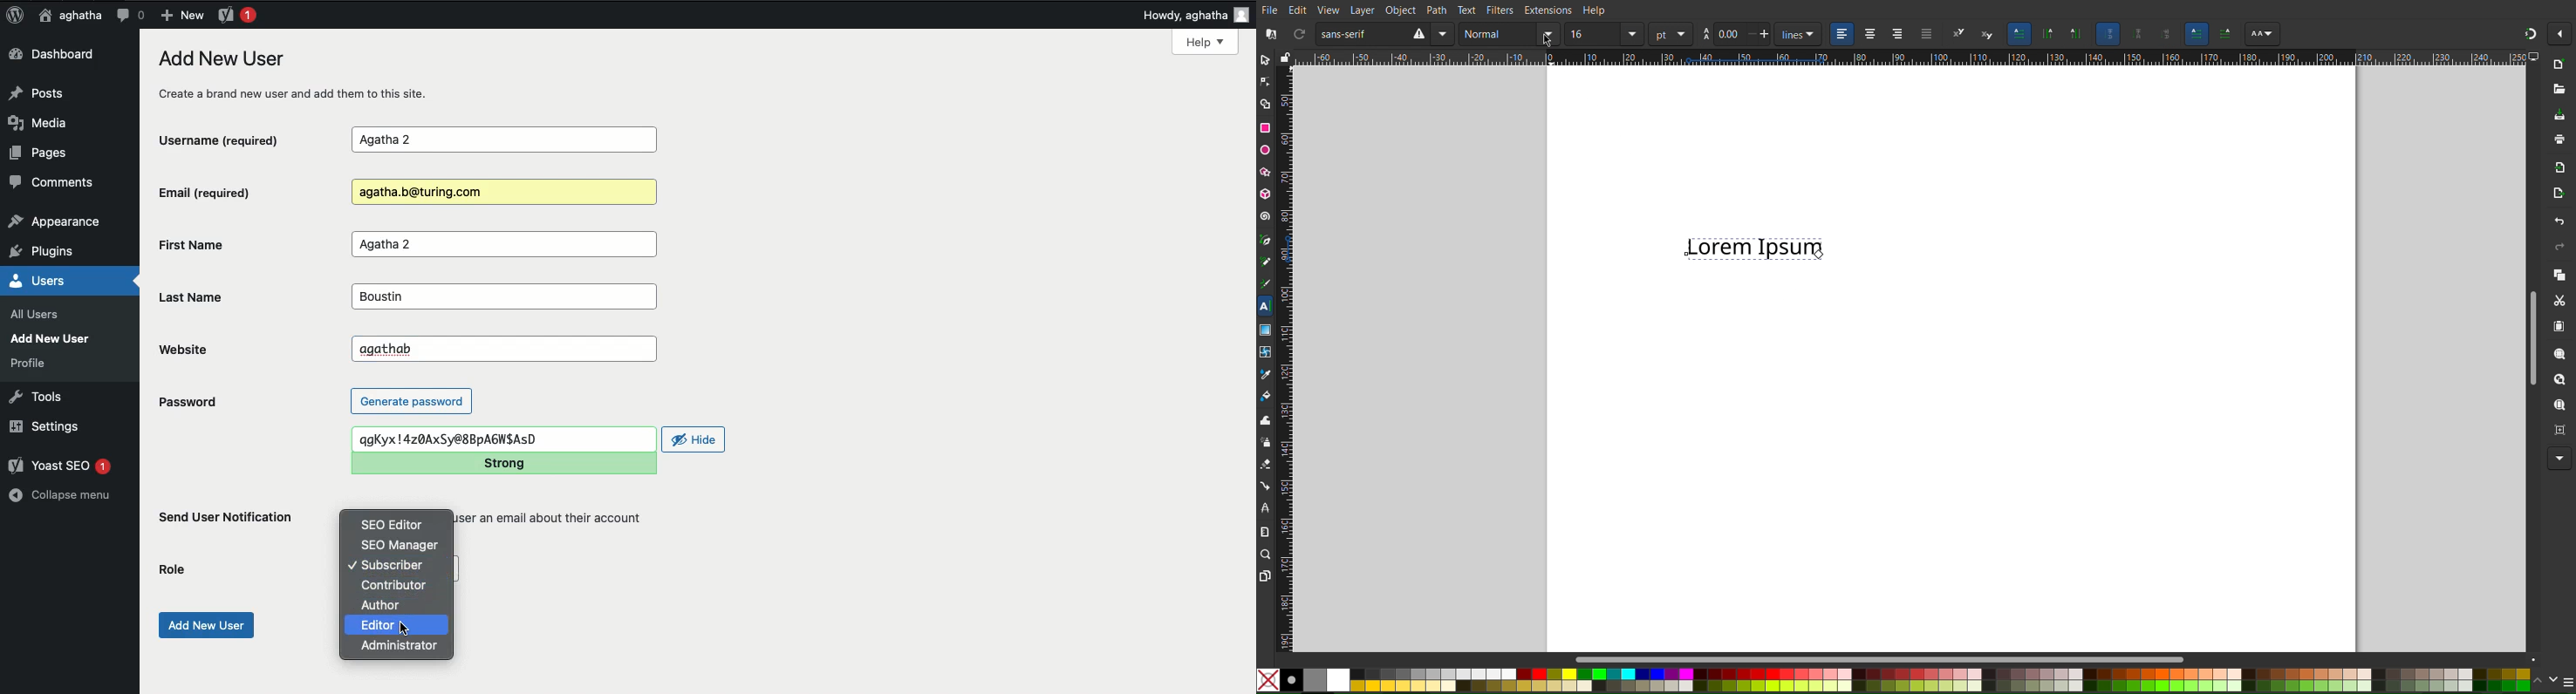  I want to click on appearance, so click(55, 223).